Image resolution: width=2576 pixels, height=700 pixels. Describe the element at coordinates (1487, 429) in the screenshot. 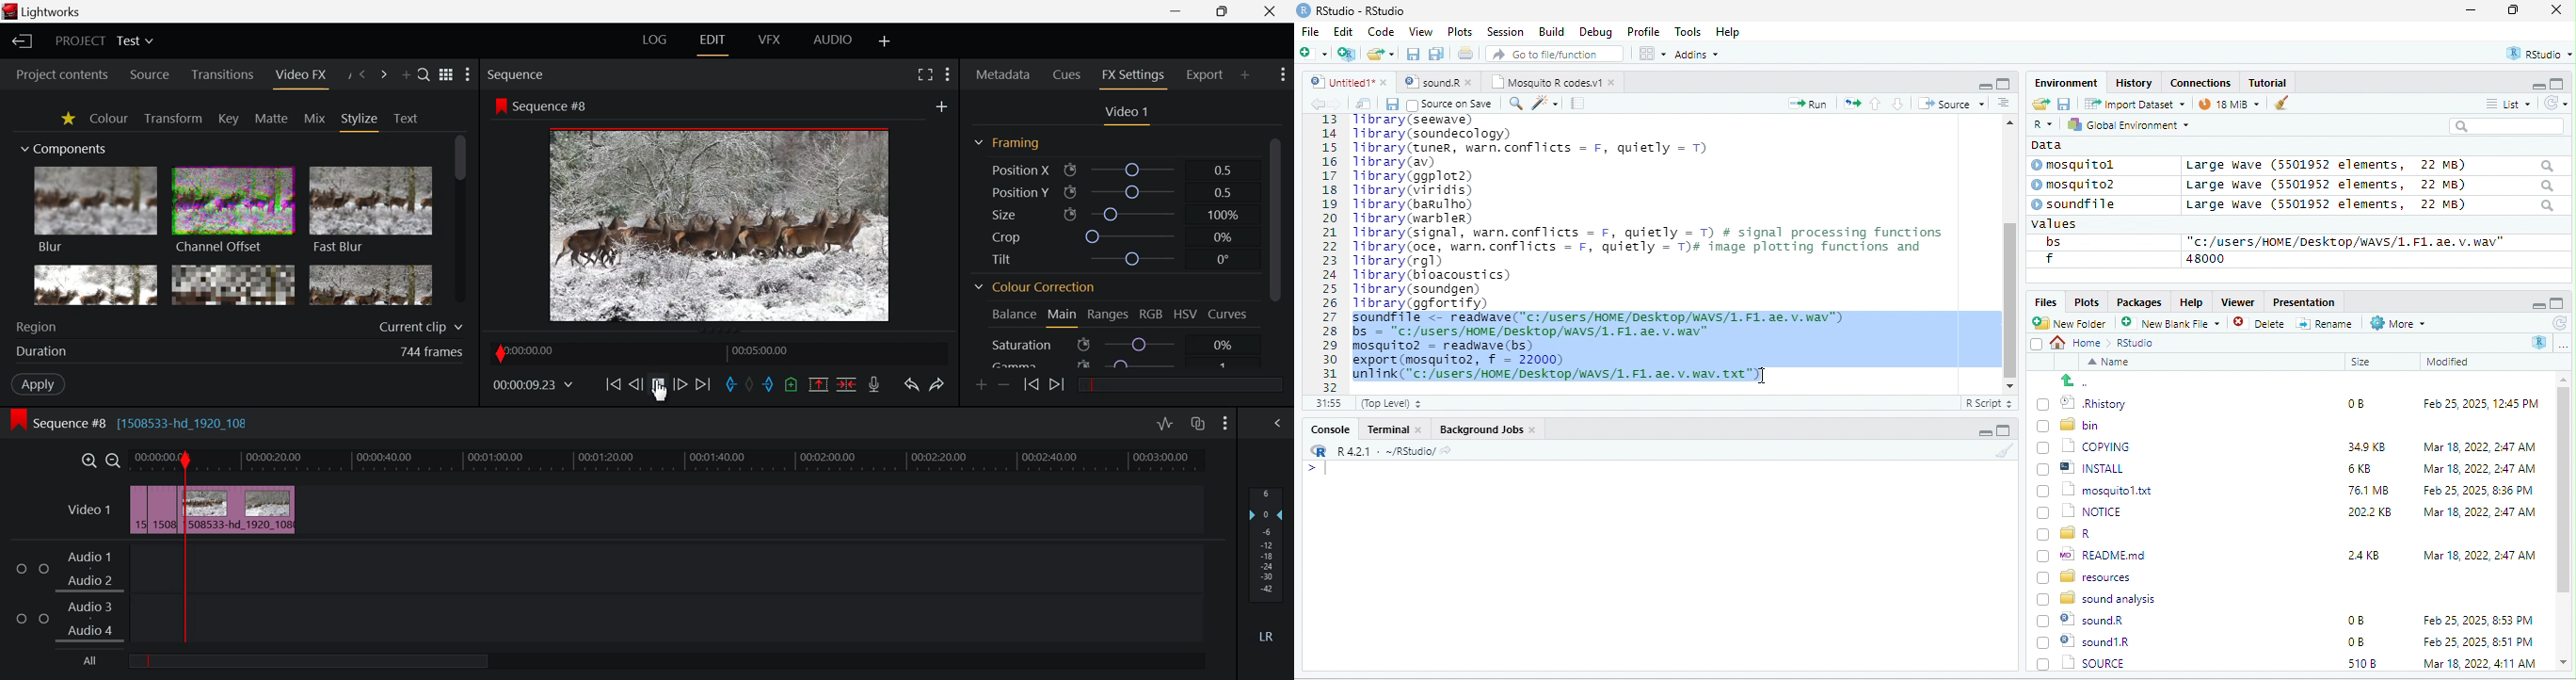

I see `Background Jobs` at that location.